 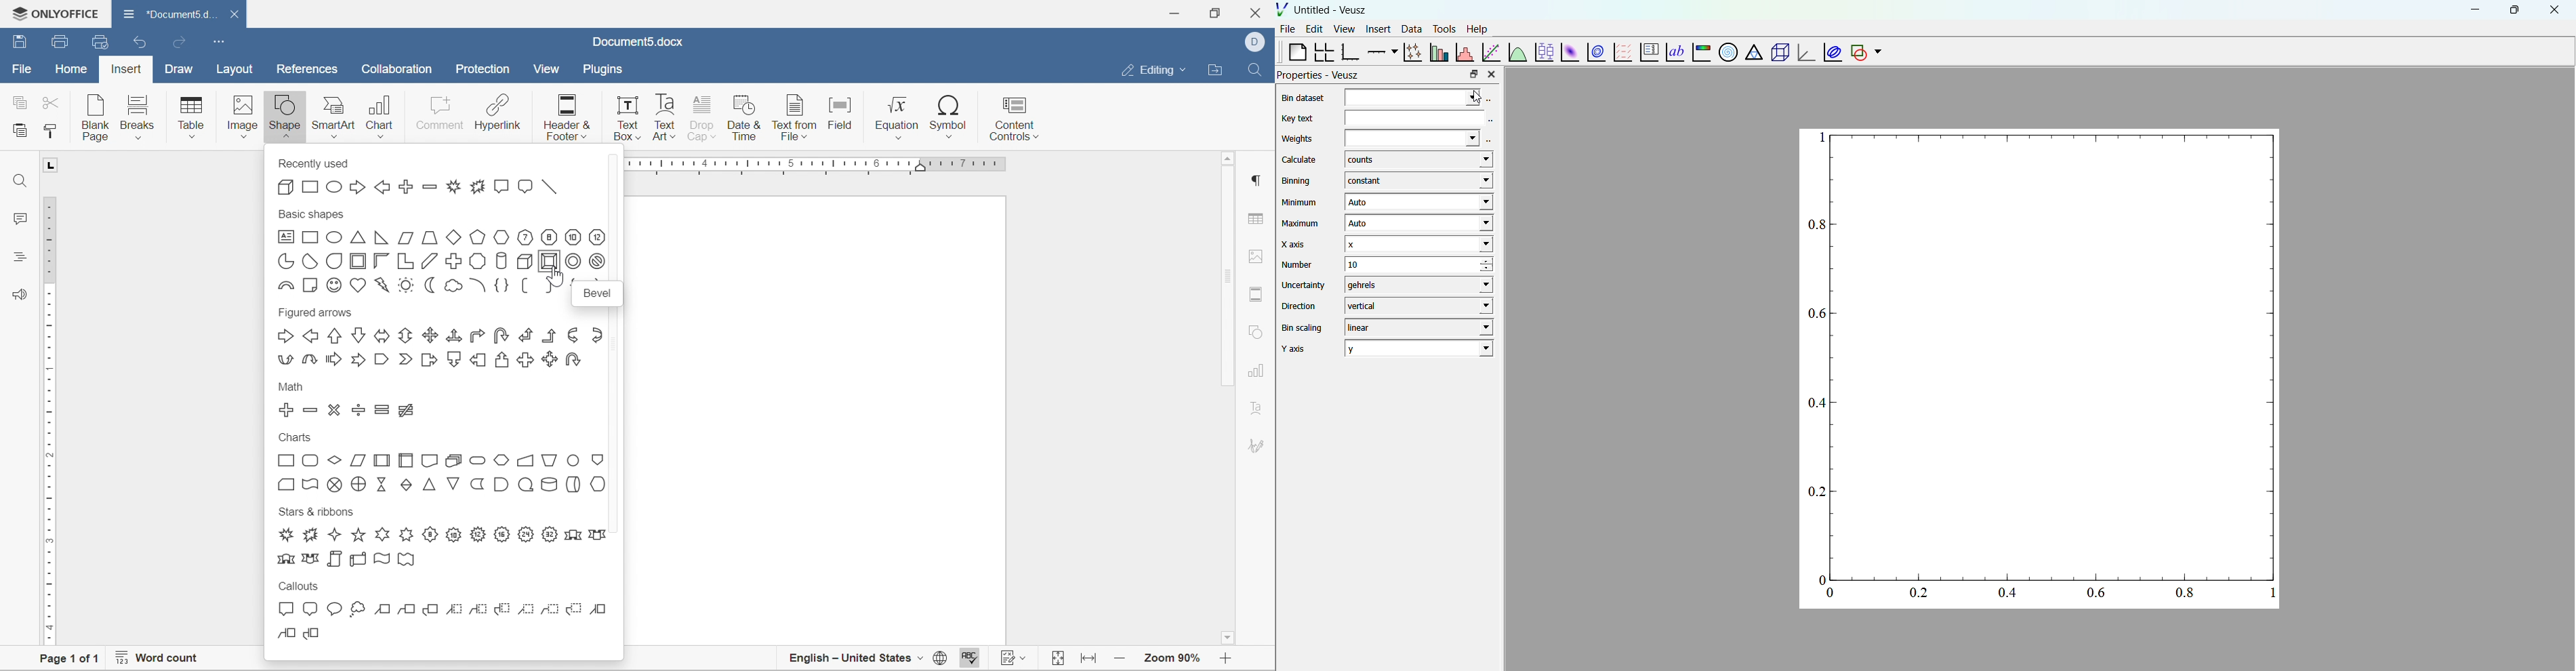 What do you see at coordinates (191, 117) in the screenshot?
I see `table` at bounding box center [191, 117].